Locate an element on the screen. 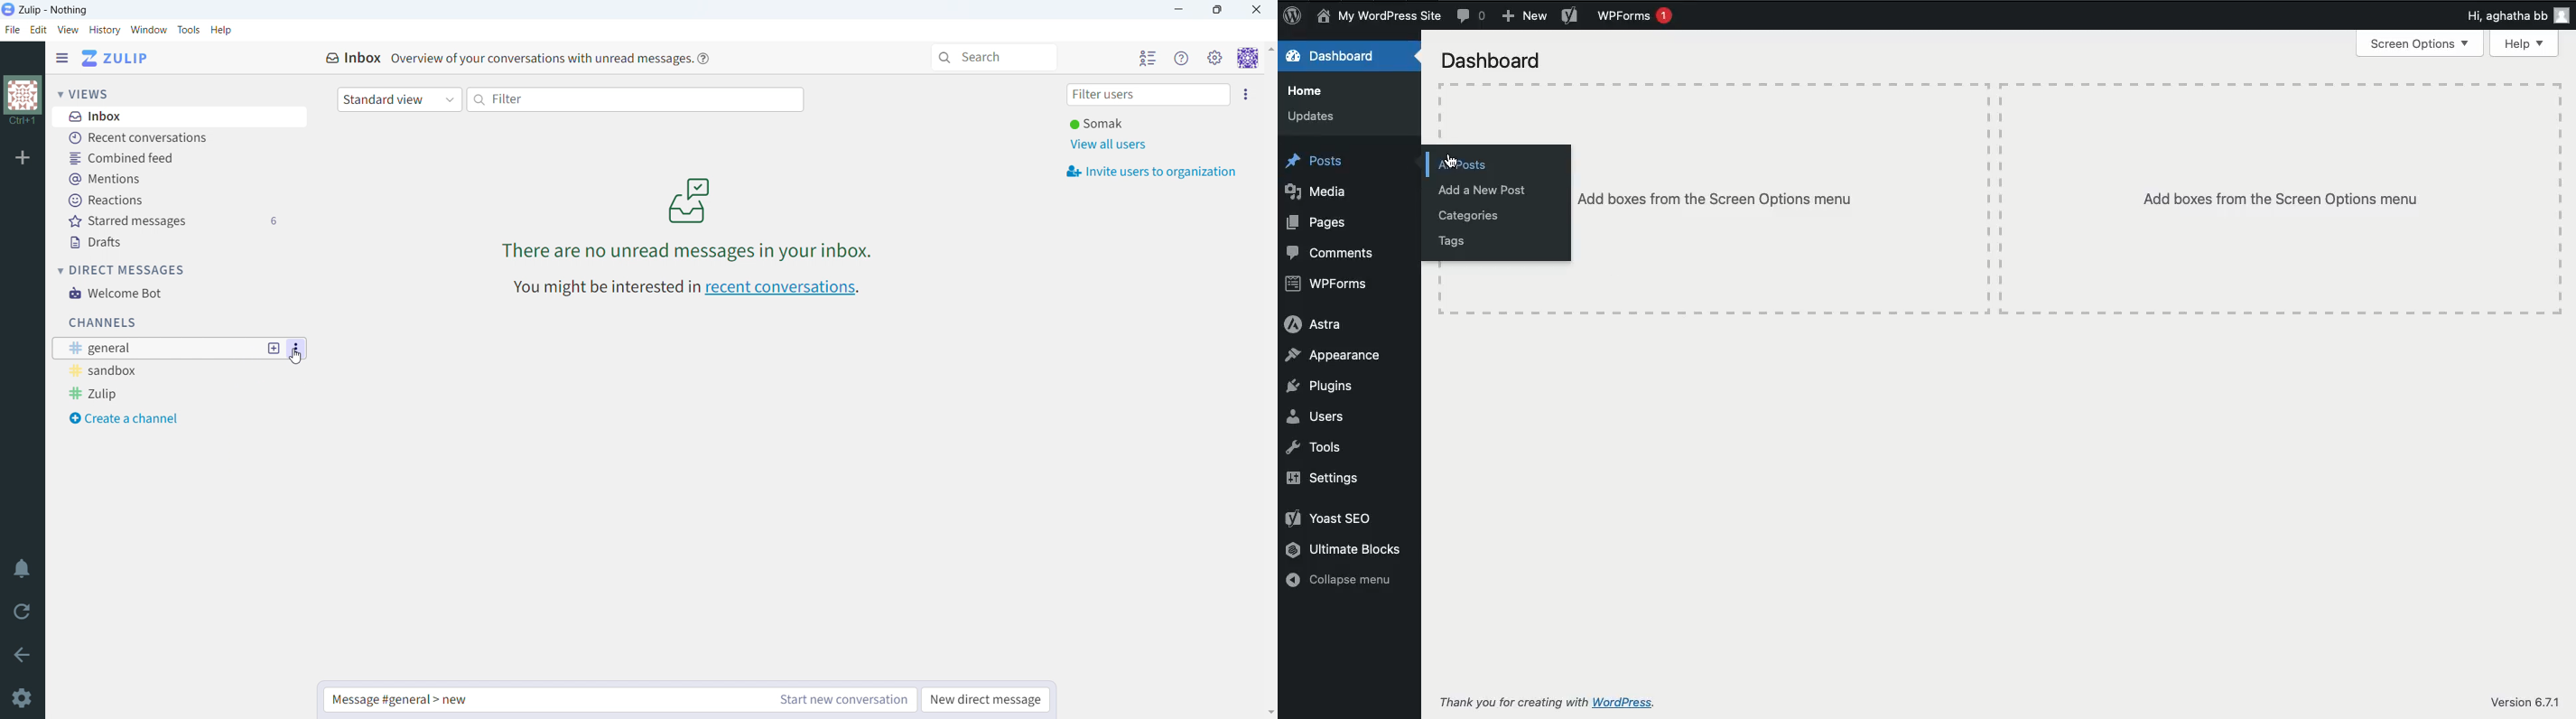  Yoast is located at coordinates (1329, 517).